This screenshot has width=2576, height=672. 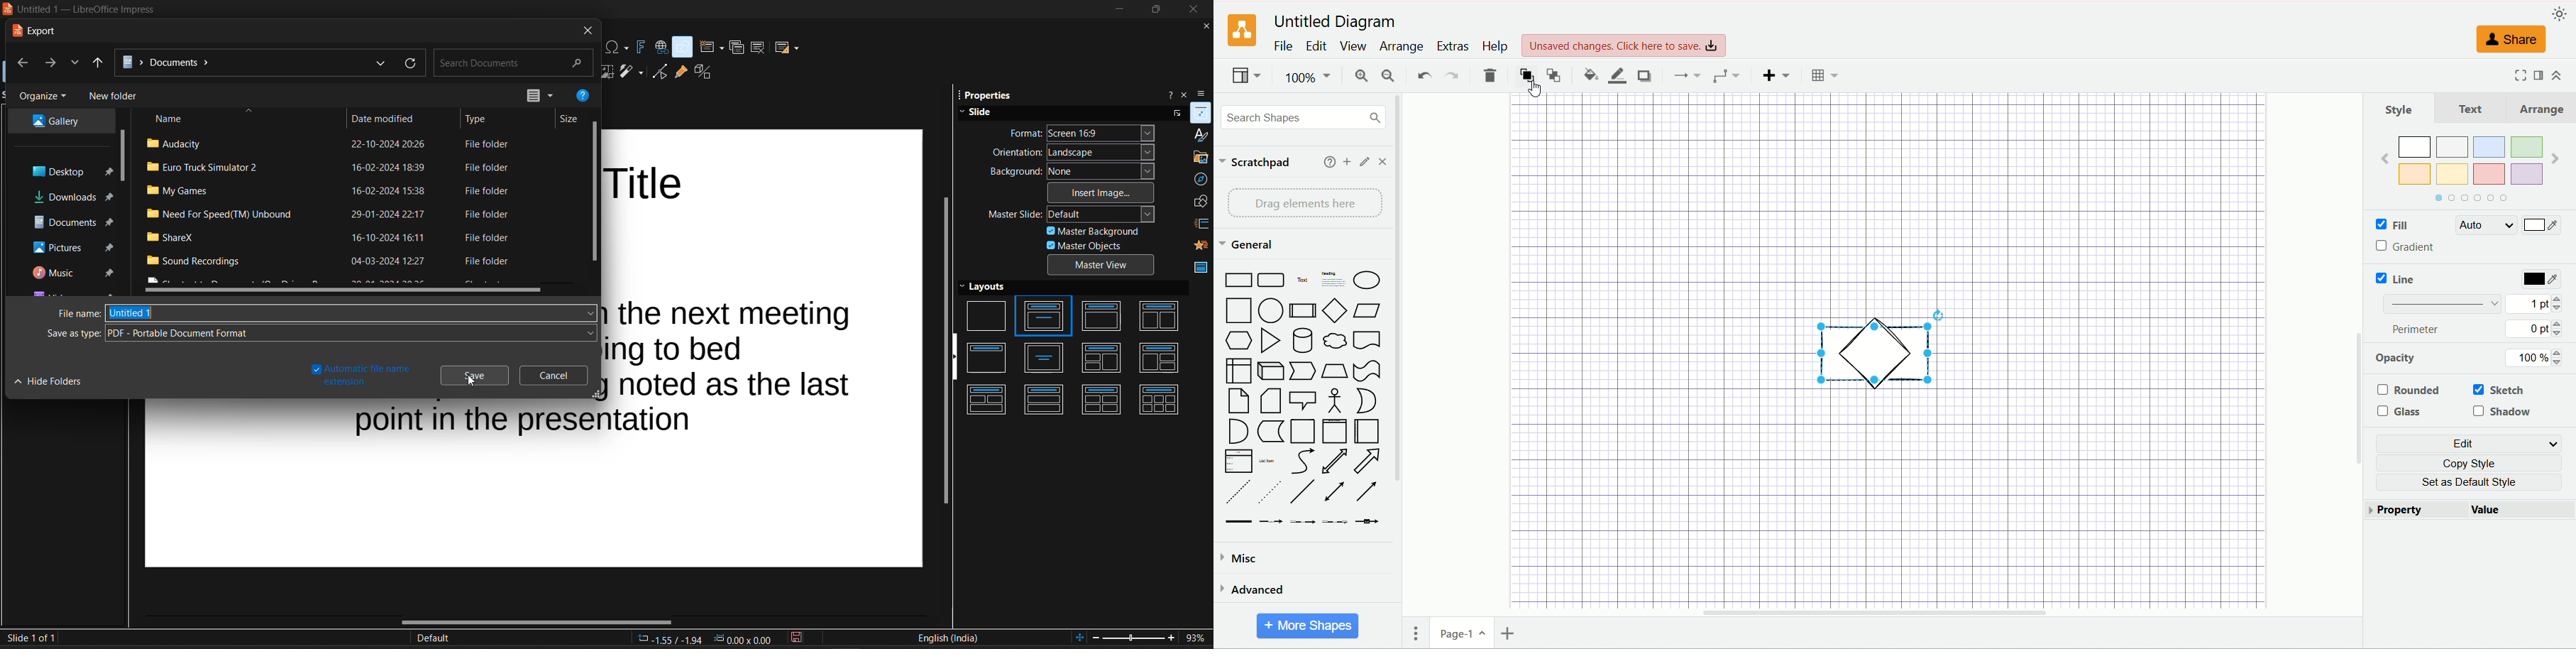 What do you see at coordinates (53, 122) in the screenshot?
I see `Gallery` at bounding box center [53, 122].